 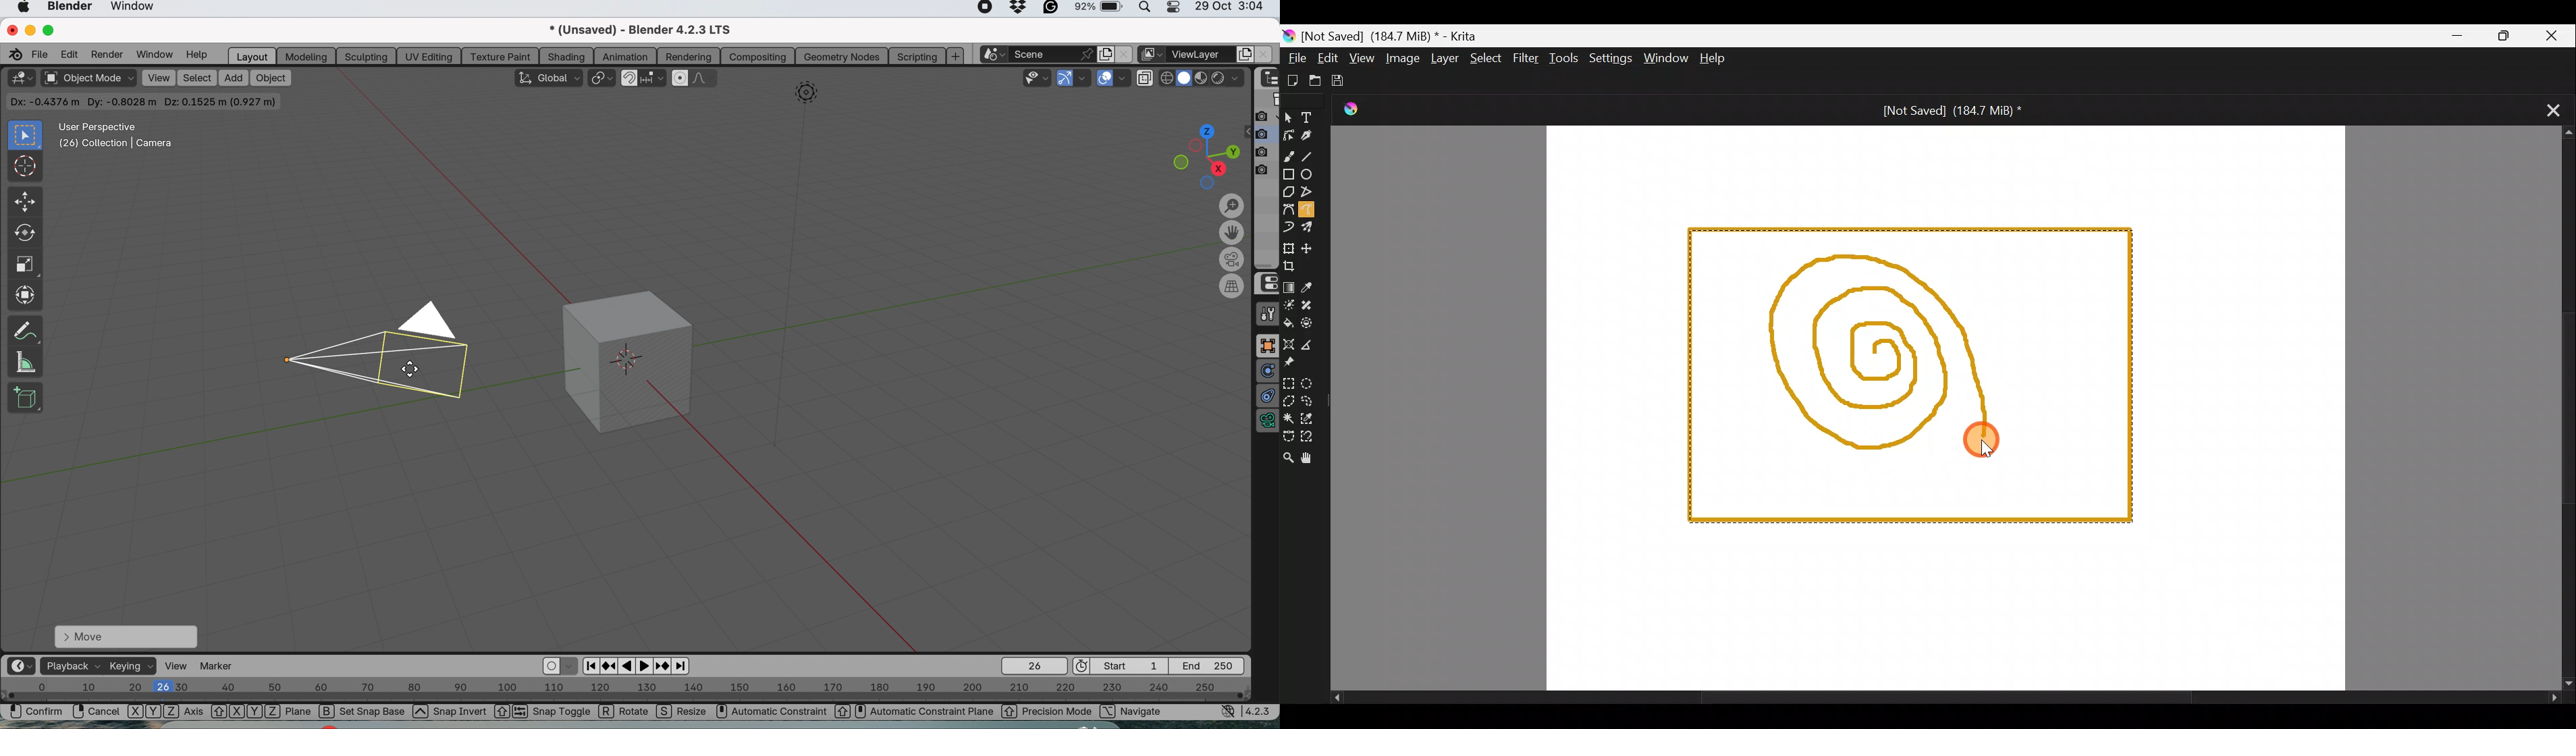 I want to click on Multibrush tool, so click(x=1315, y=231).